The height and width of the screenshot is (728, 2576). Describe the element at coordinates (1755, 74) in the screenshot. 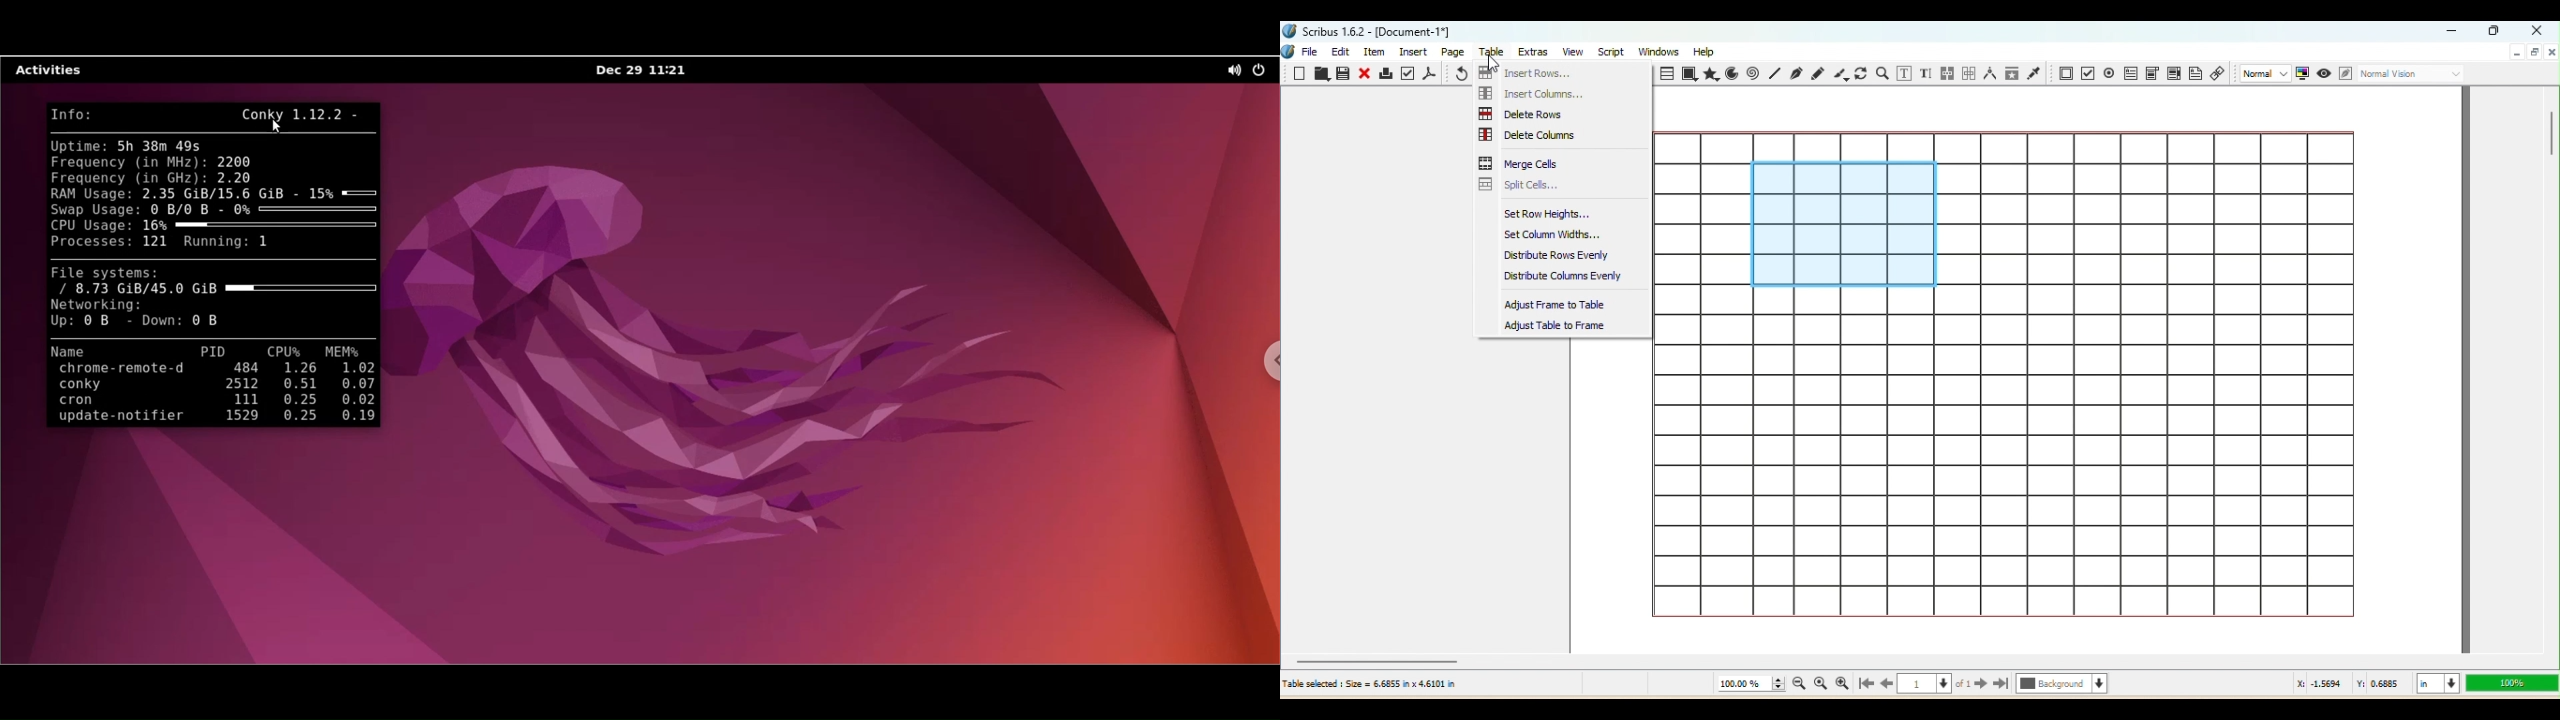

I see `Spiral` at that location.